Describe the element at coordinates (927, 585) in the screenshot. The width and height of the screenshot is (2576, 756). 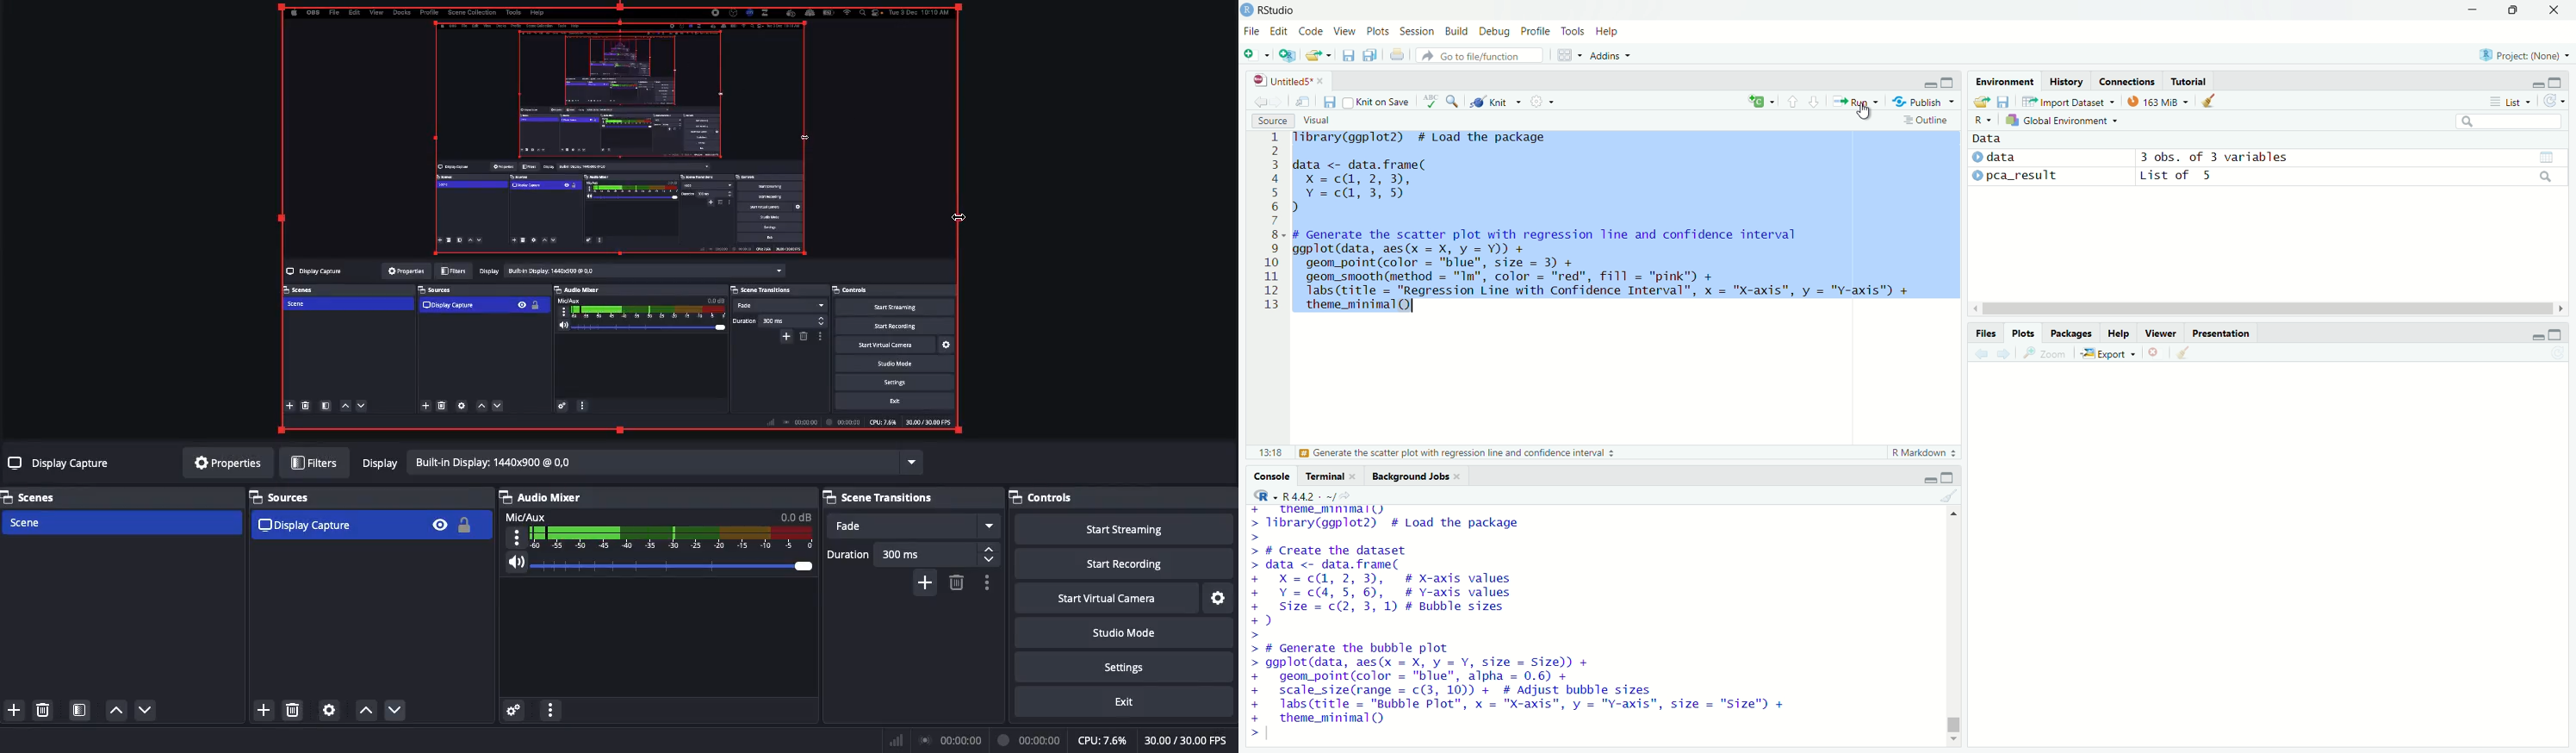
I see `Add` at that location.